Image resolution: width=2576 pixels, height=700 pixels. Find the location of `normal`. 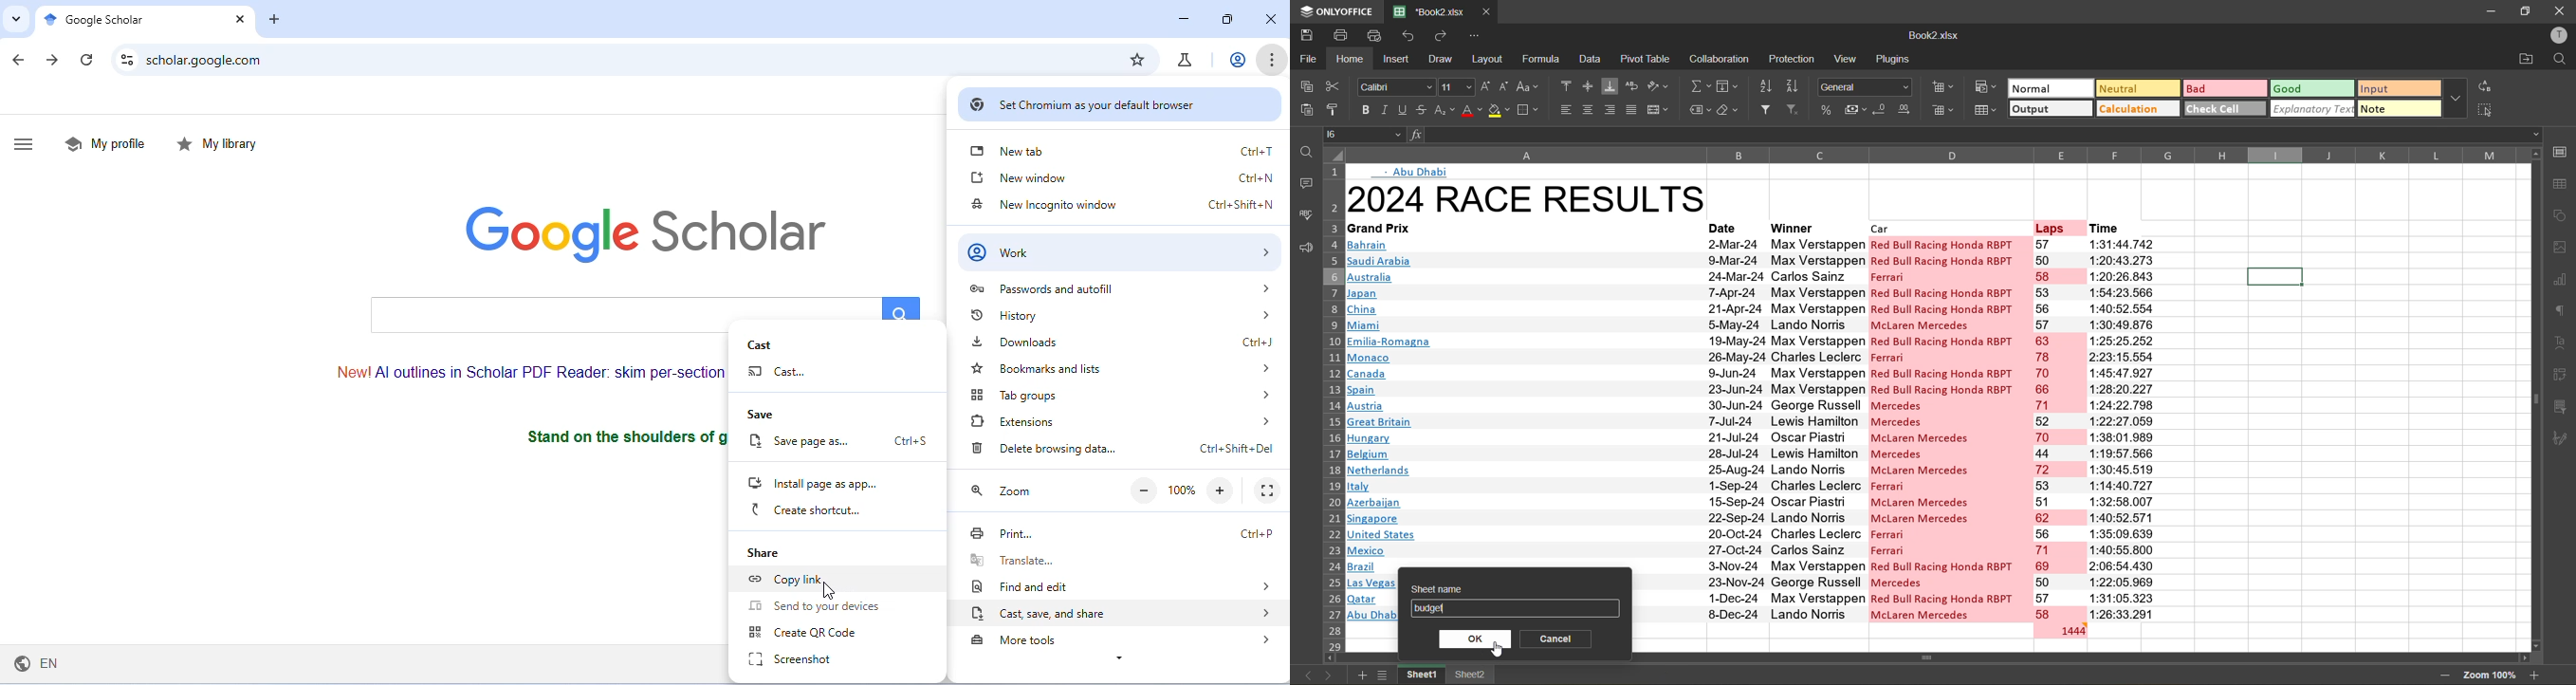

normal is located at coordinates (2049, 89).